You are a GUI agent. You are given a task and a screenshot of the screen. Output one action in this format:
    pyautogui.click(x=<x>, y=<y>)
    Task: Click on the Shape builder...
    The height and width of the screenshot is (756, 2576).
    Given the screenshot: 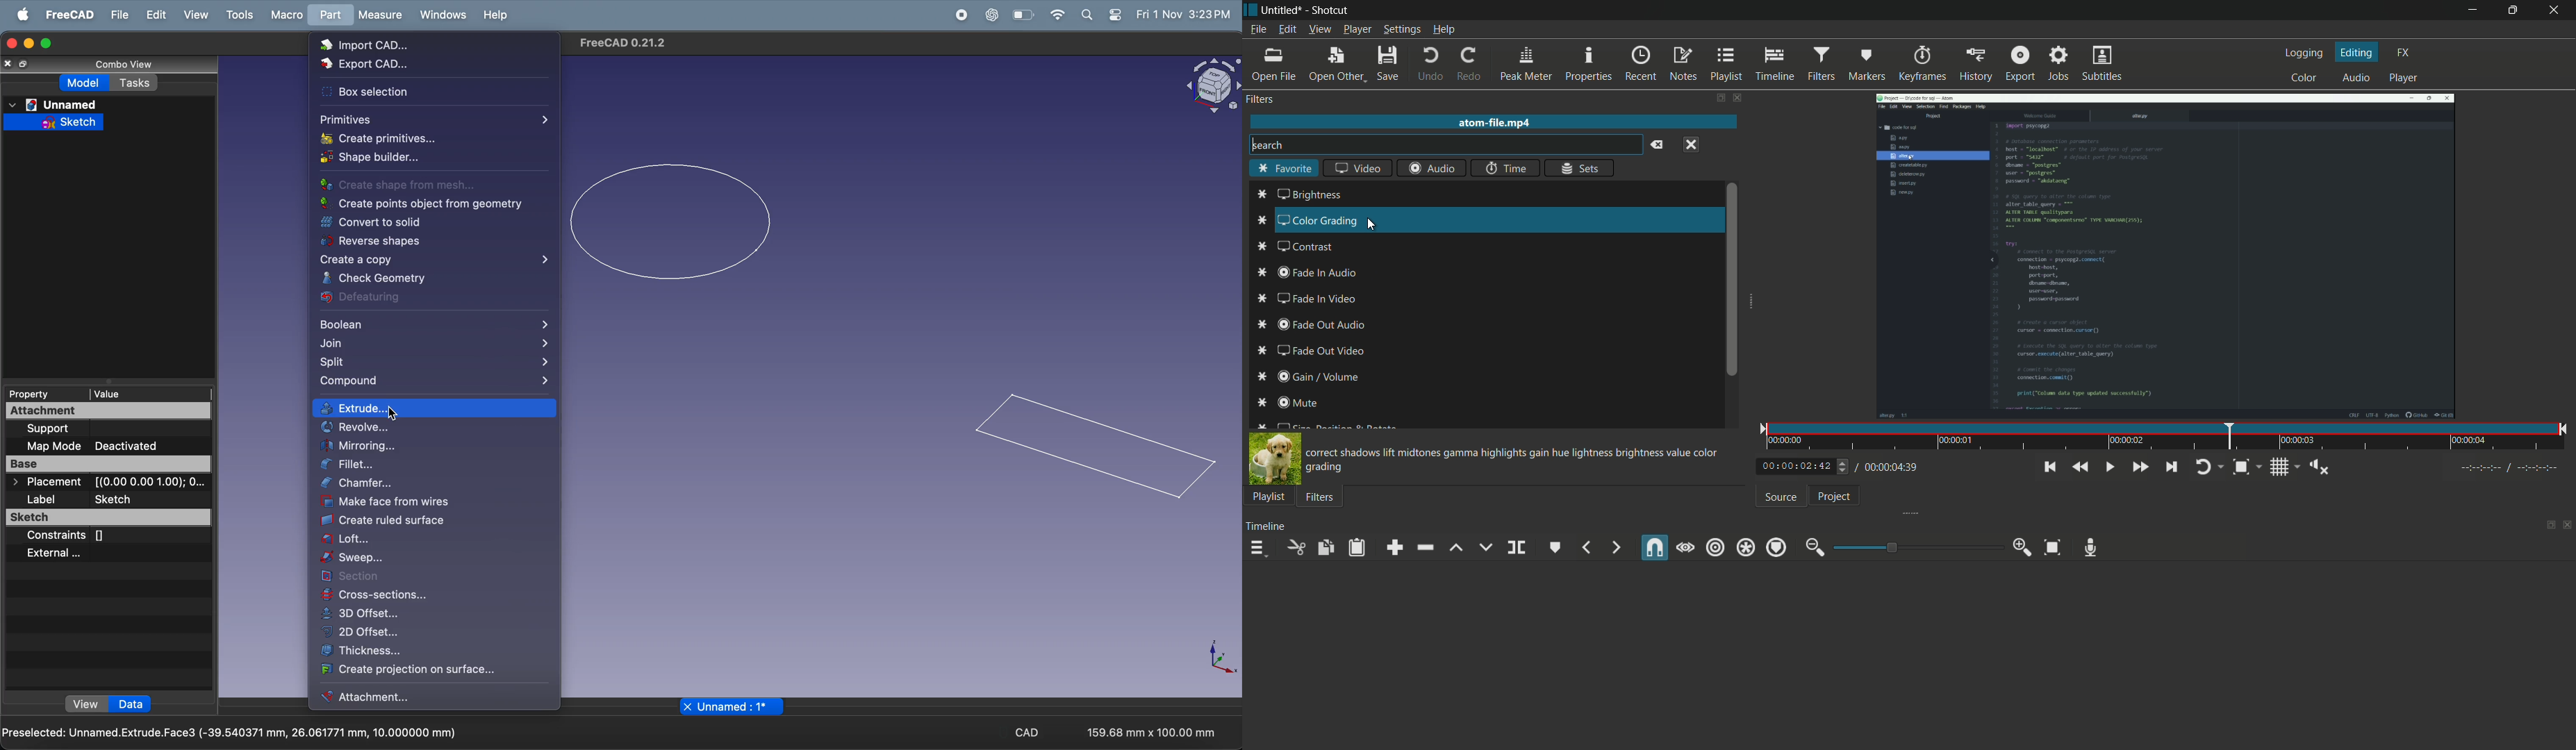 What is the action you would take?
    pyautogui.click(x=374, y=155)
    